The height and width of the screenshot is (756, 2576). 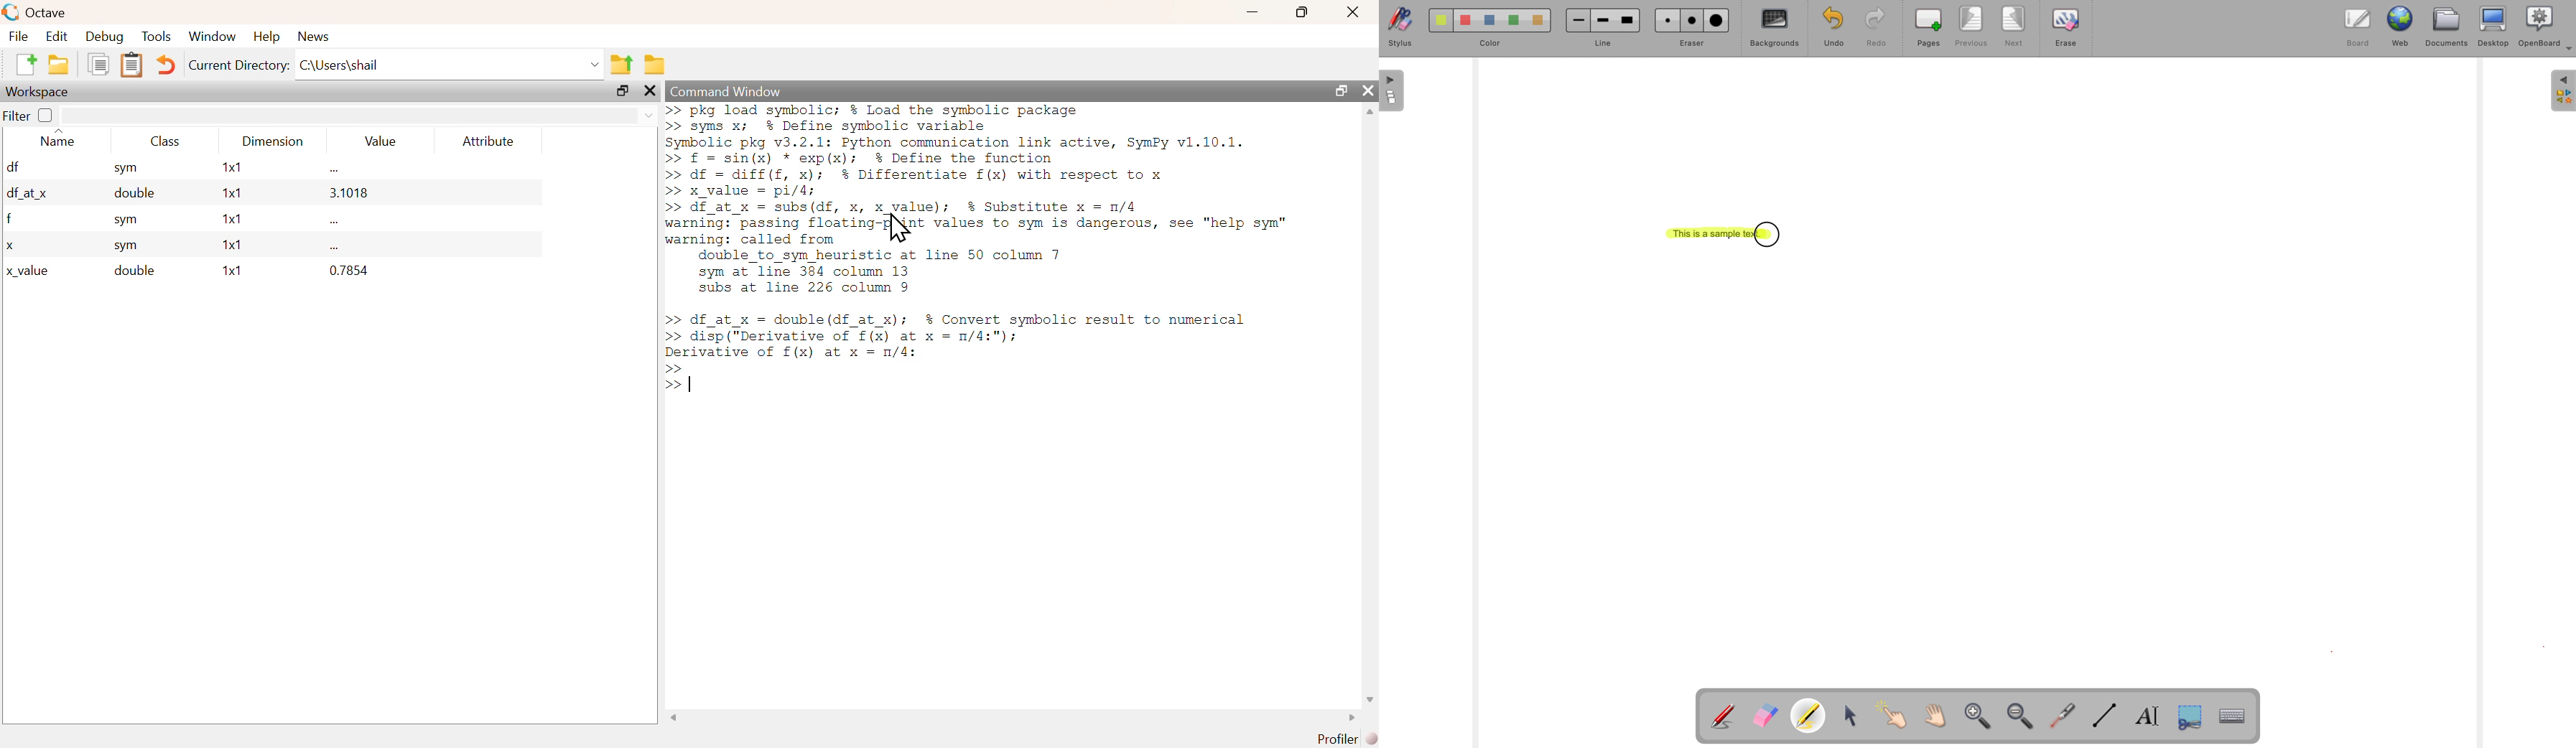 I want to click on Edit, so click(x=53, y=37).